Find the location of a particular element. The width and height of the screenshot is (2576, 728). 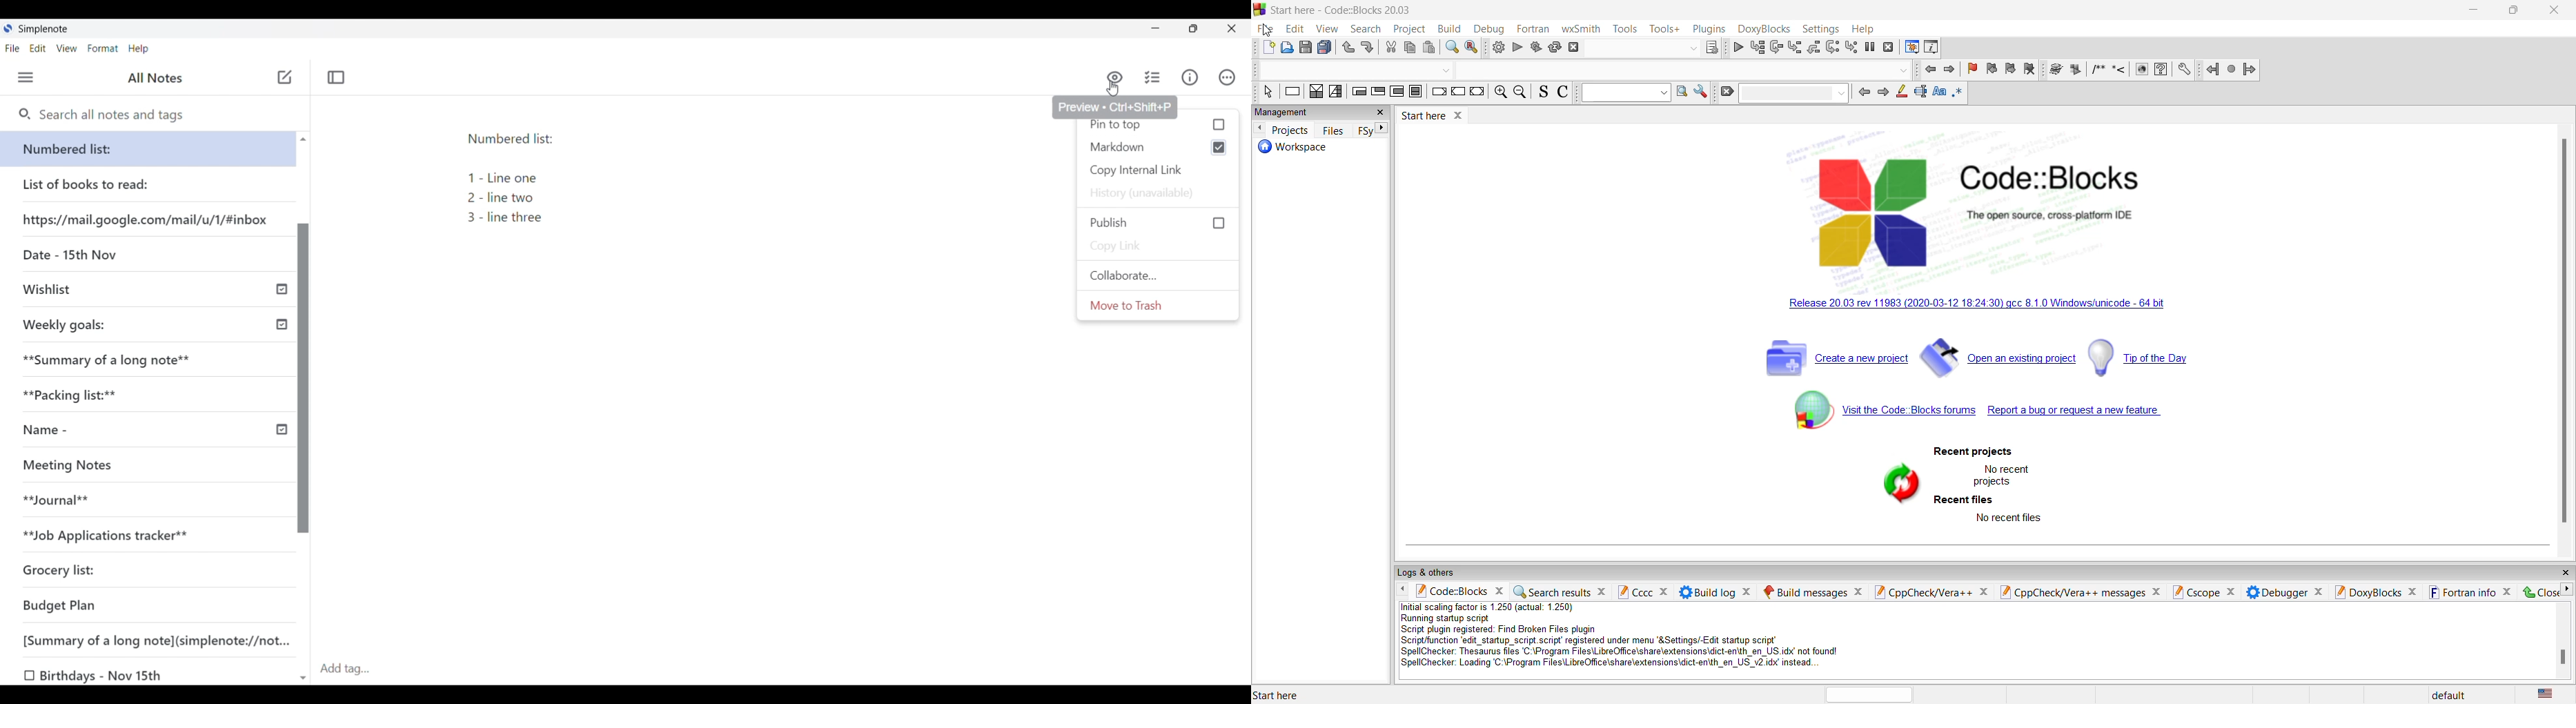

projects is located at coordinates (1291, 130).